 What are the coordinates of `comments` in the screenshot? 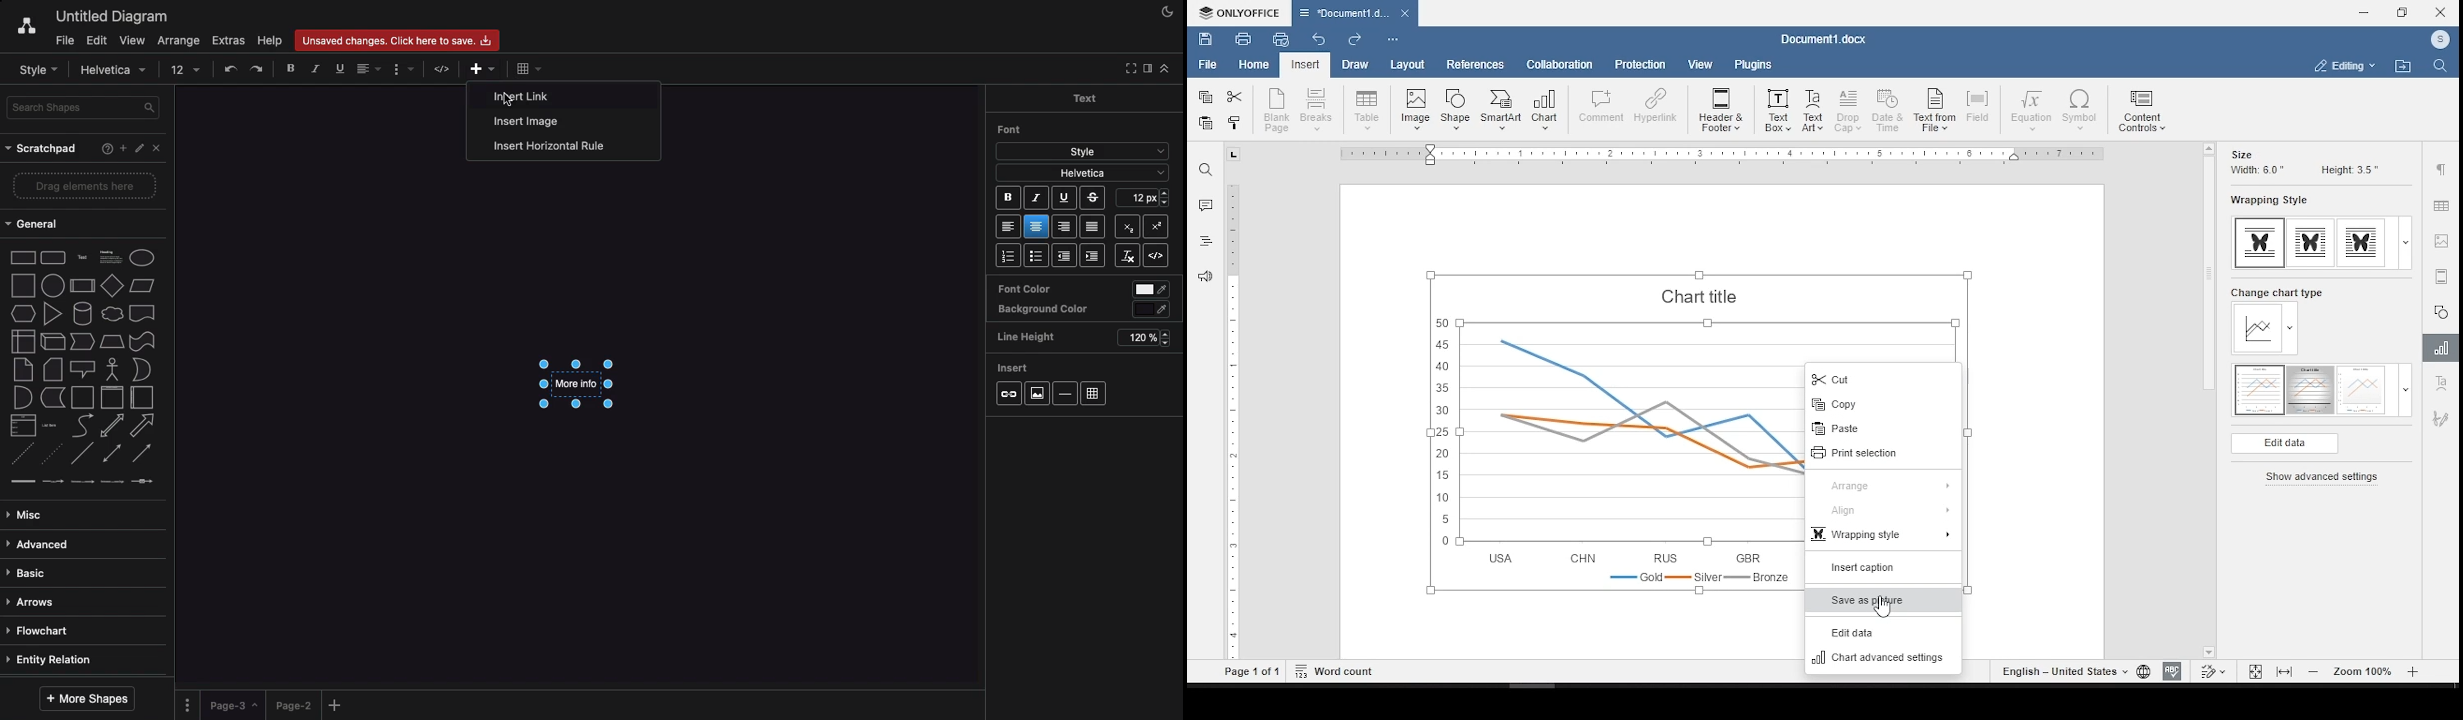 It's located at (1205, 206).